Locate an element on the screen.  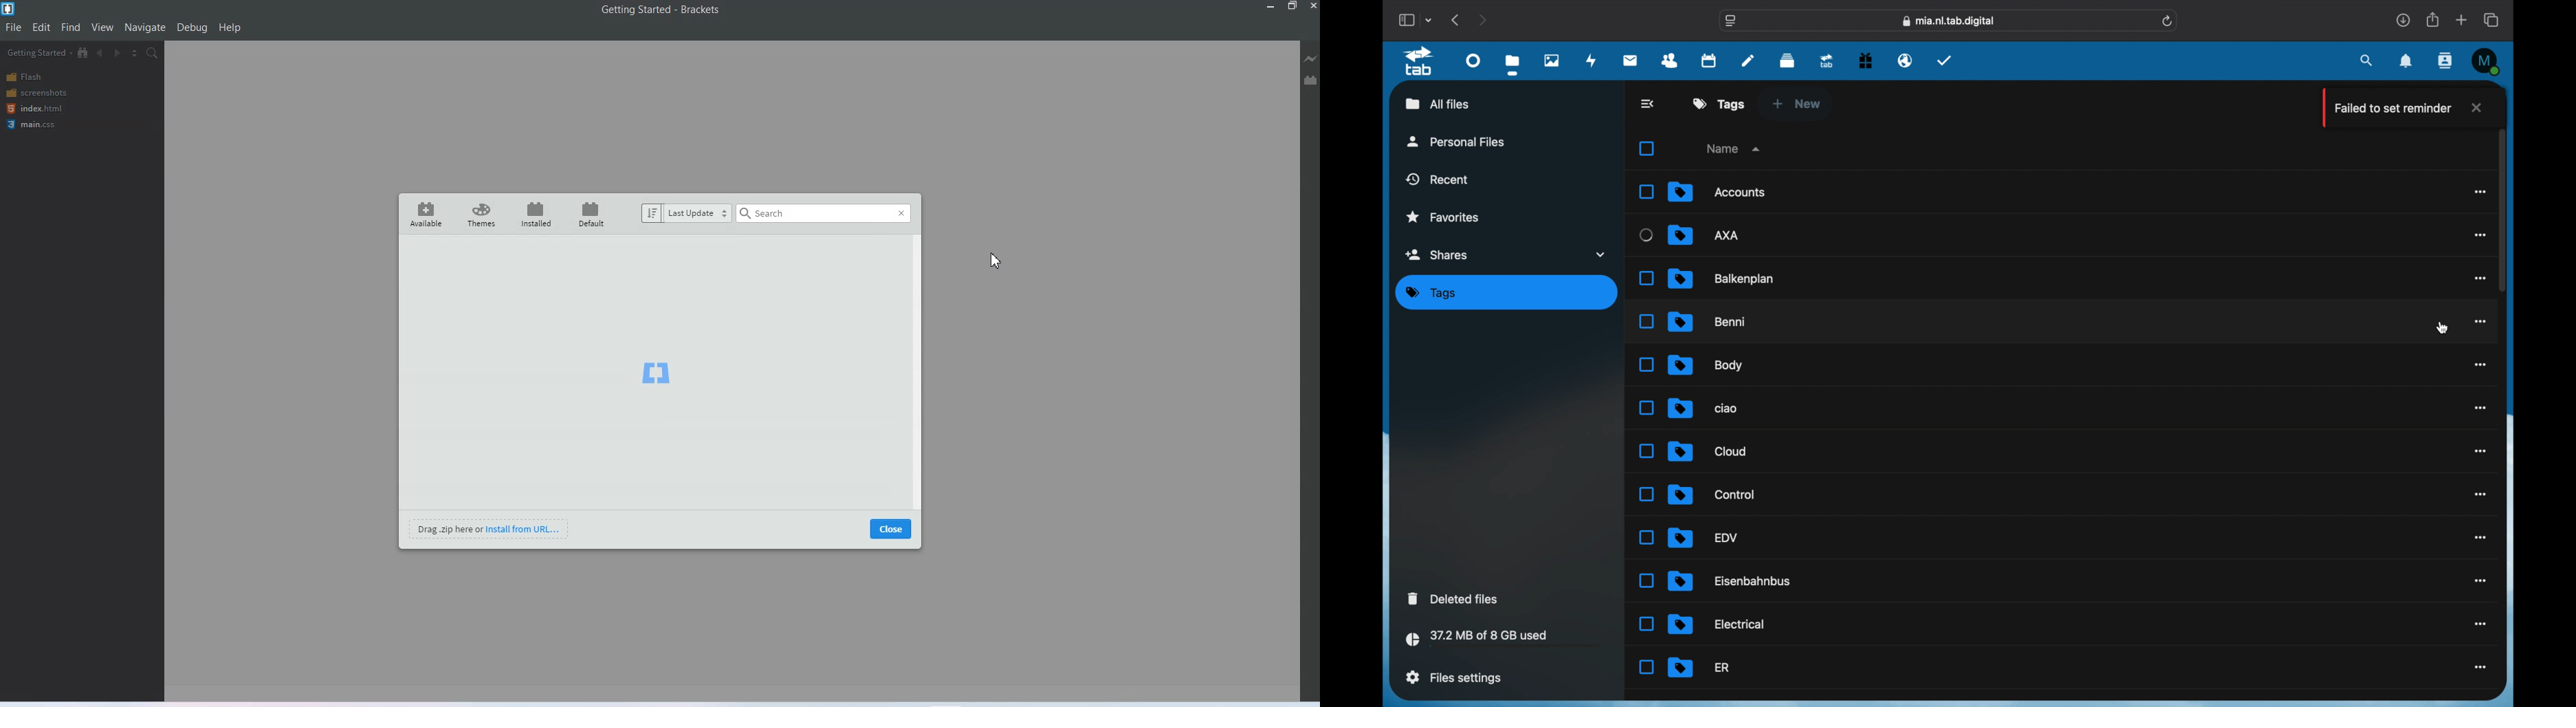
Installed is located at coordinates (533, 214).